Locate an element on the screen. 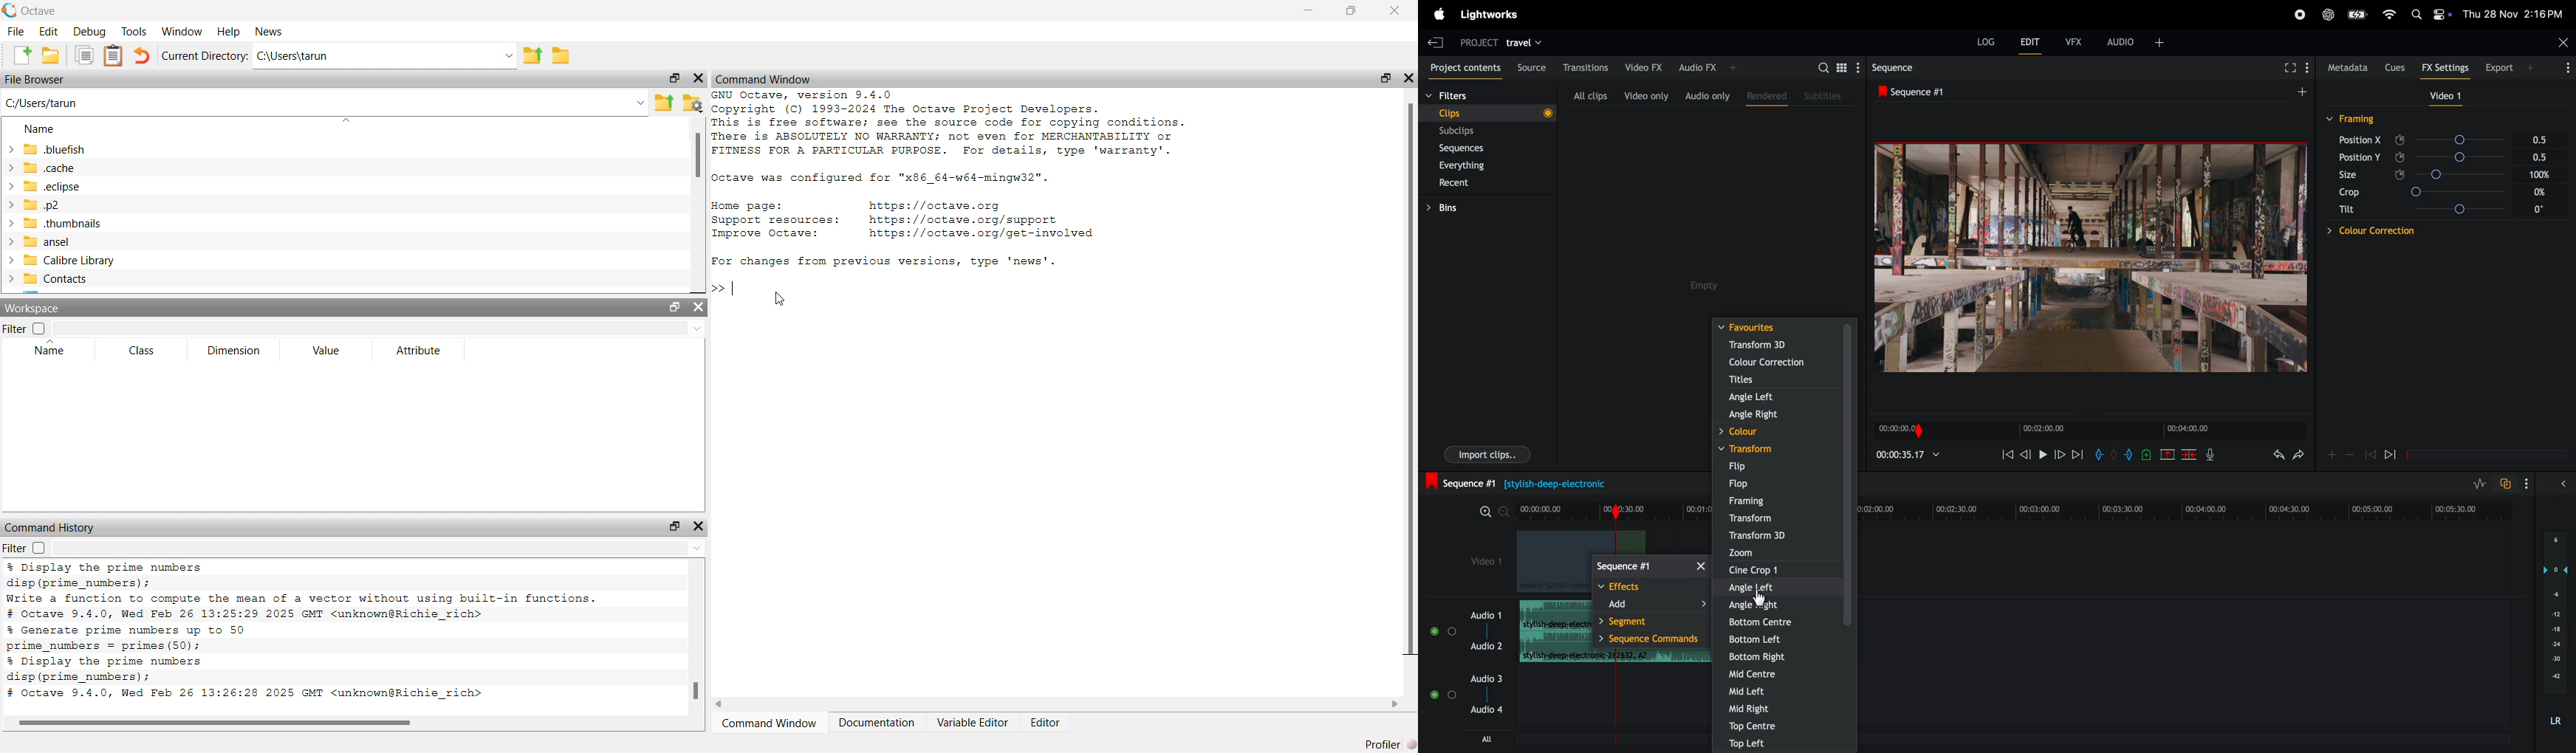 Image resolution: width=2576 pixels, height=756 pixels. scroll bar is located at coordinates (1411, 379).